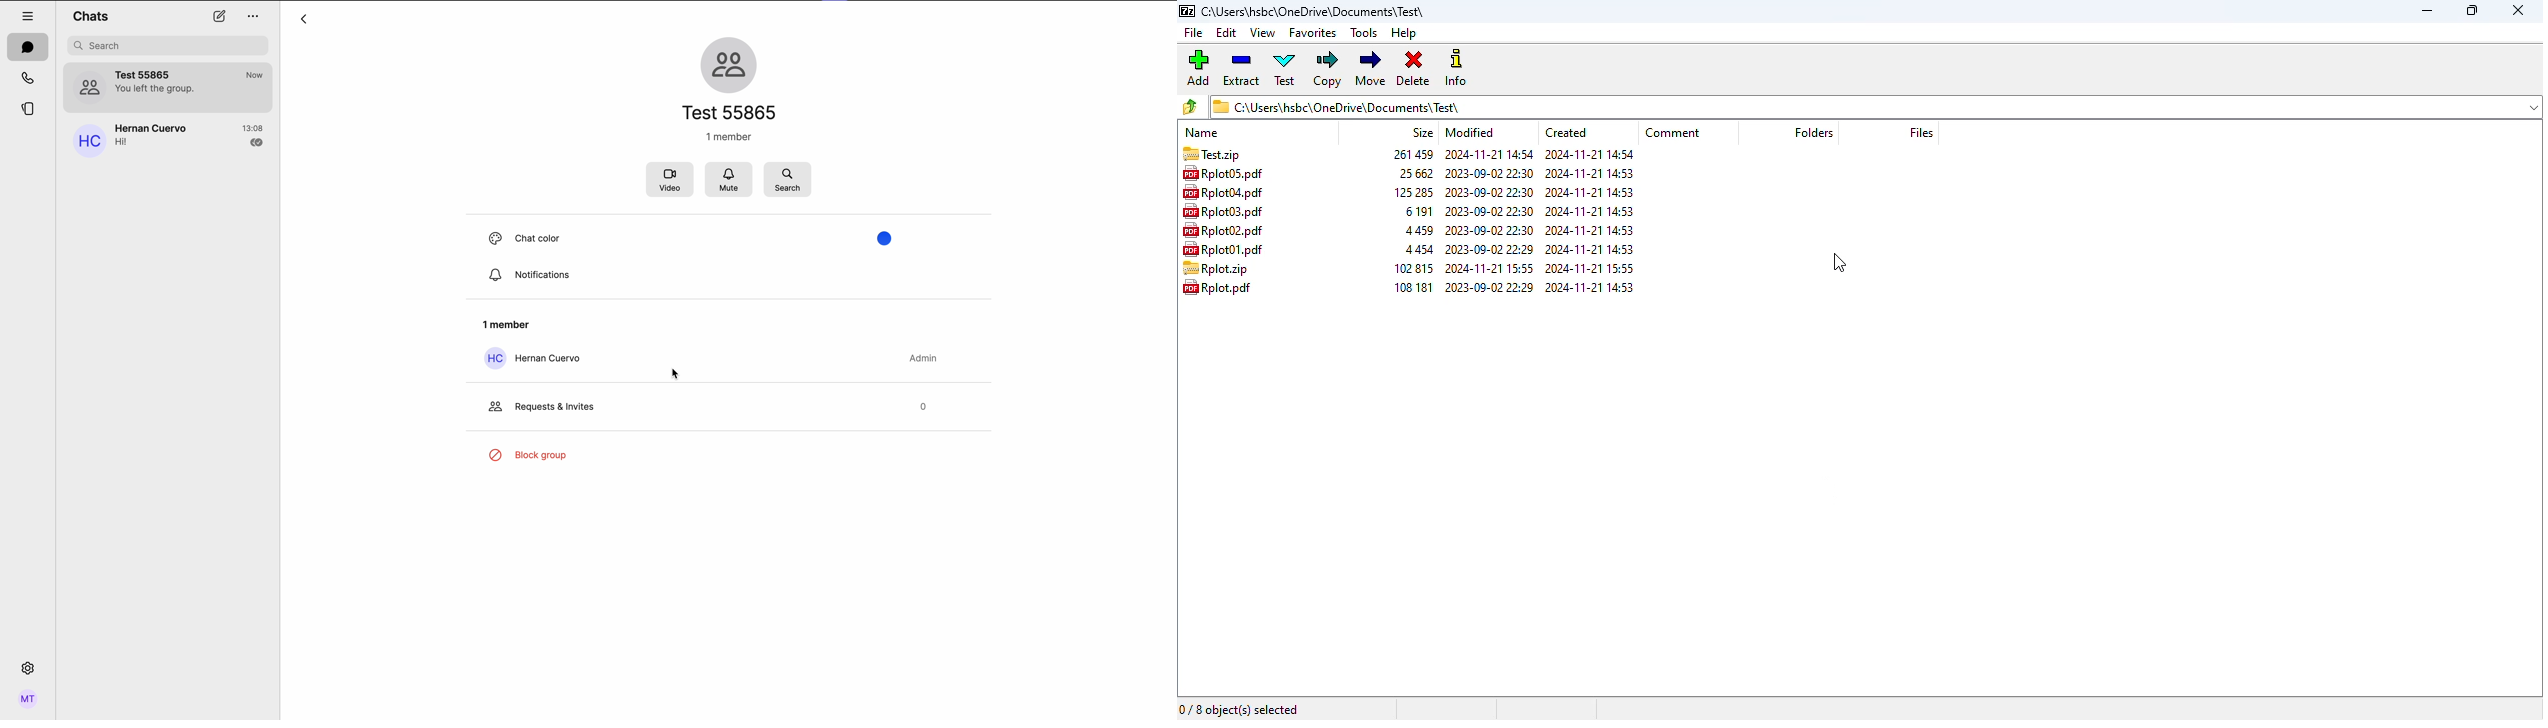 The image size is (2548, 728). What do you see at coordinates (567, 273) in the screenshot?
I see `blue chat color` at bounding box center [567, 273].